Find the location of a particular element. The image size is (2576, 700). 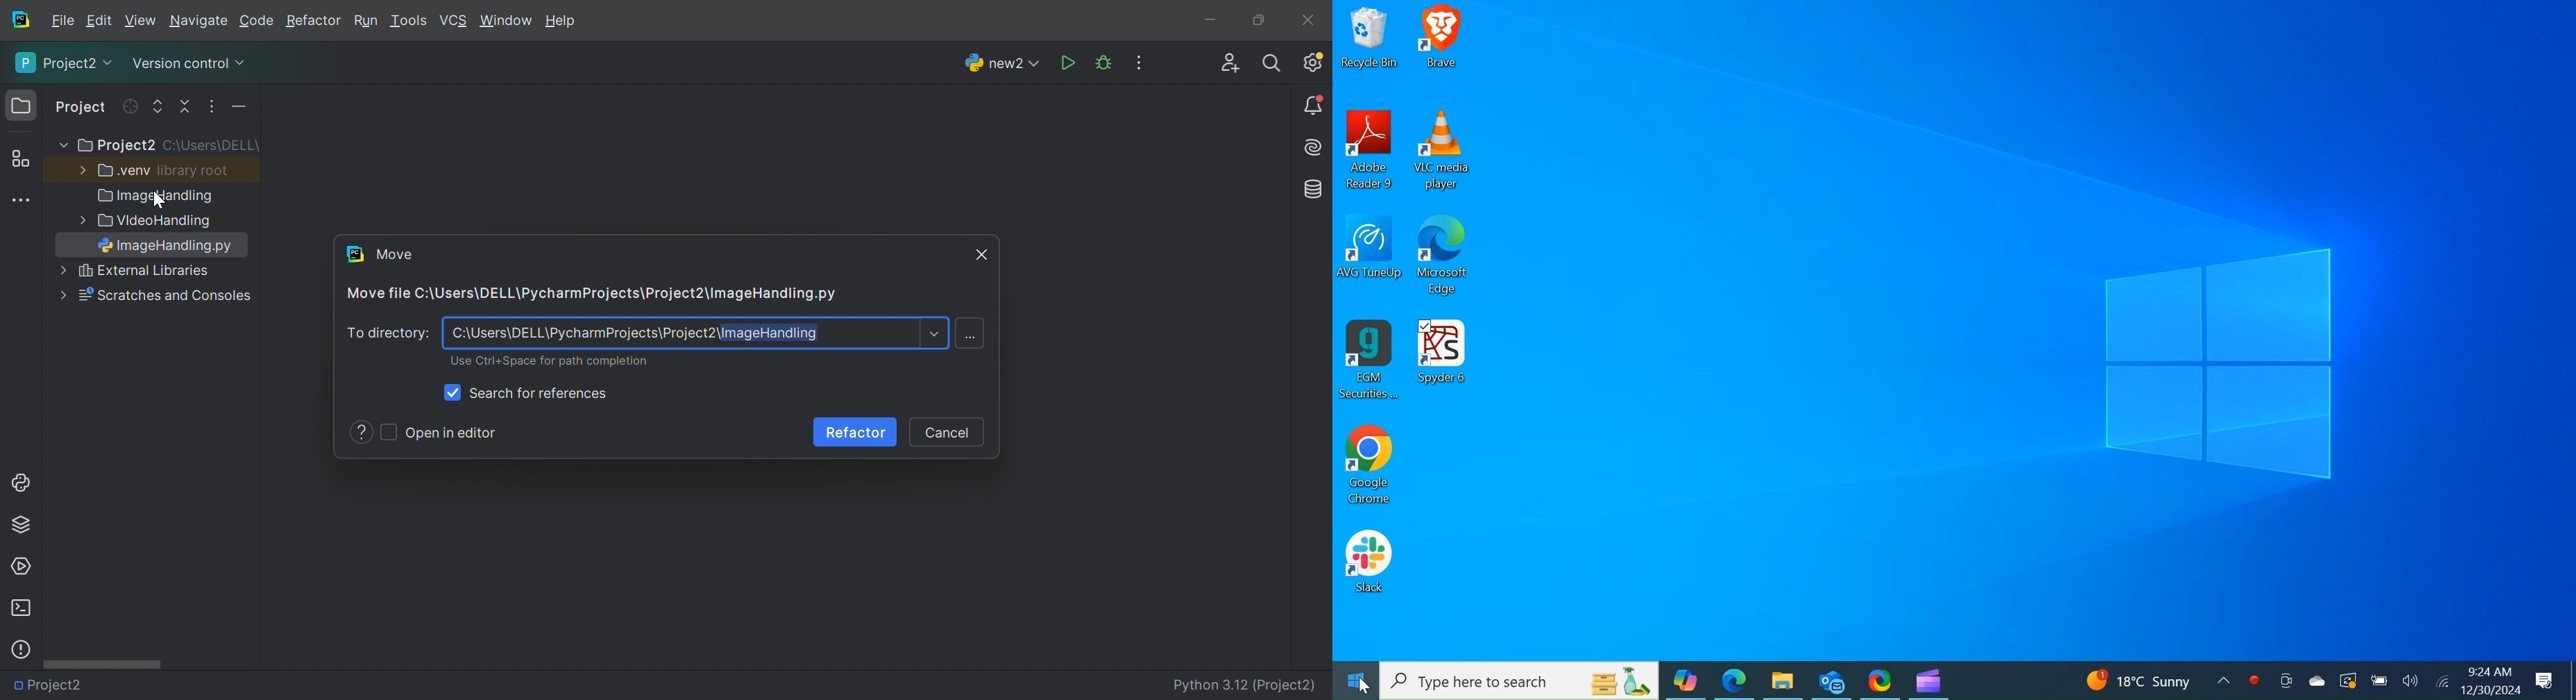

Updates available. IDE and Project Settings. is located at coordinates (1312, 62).